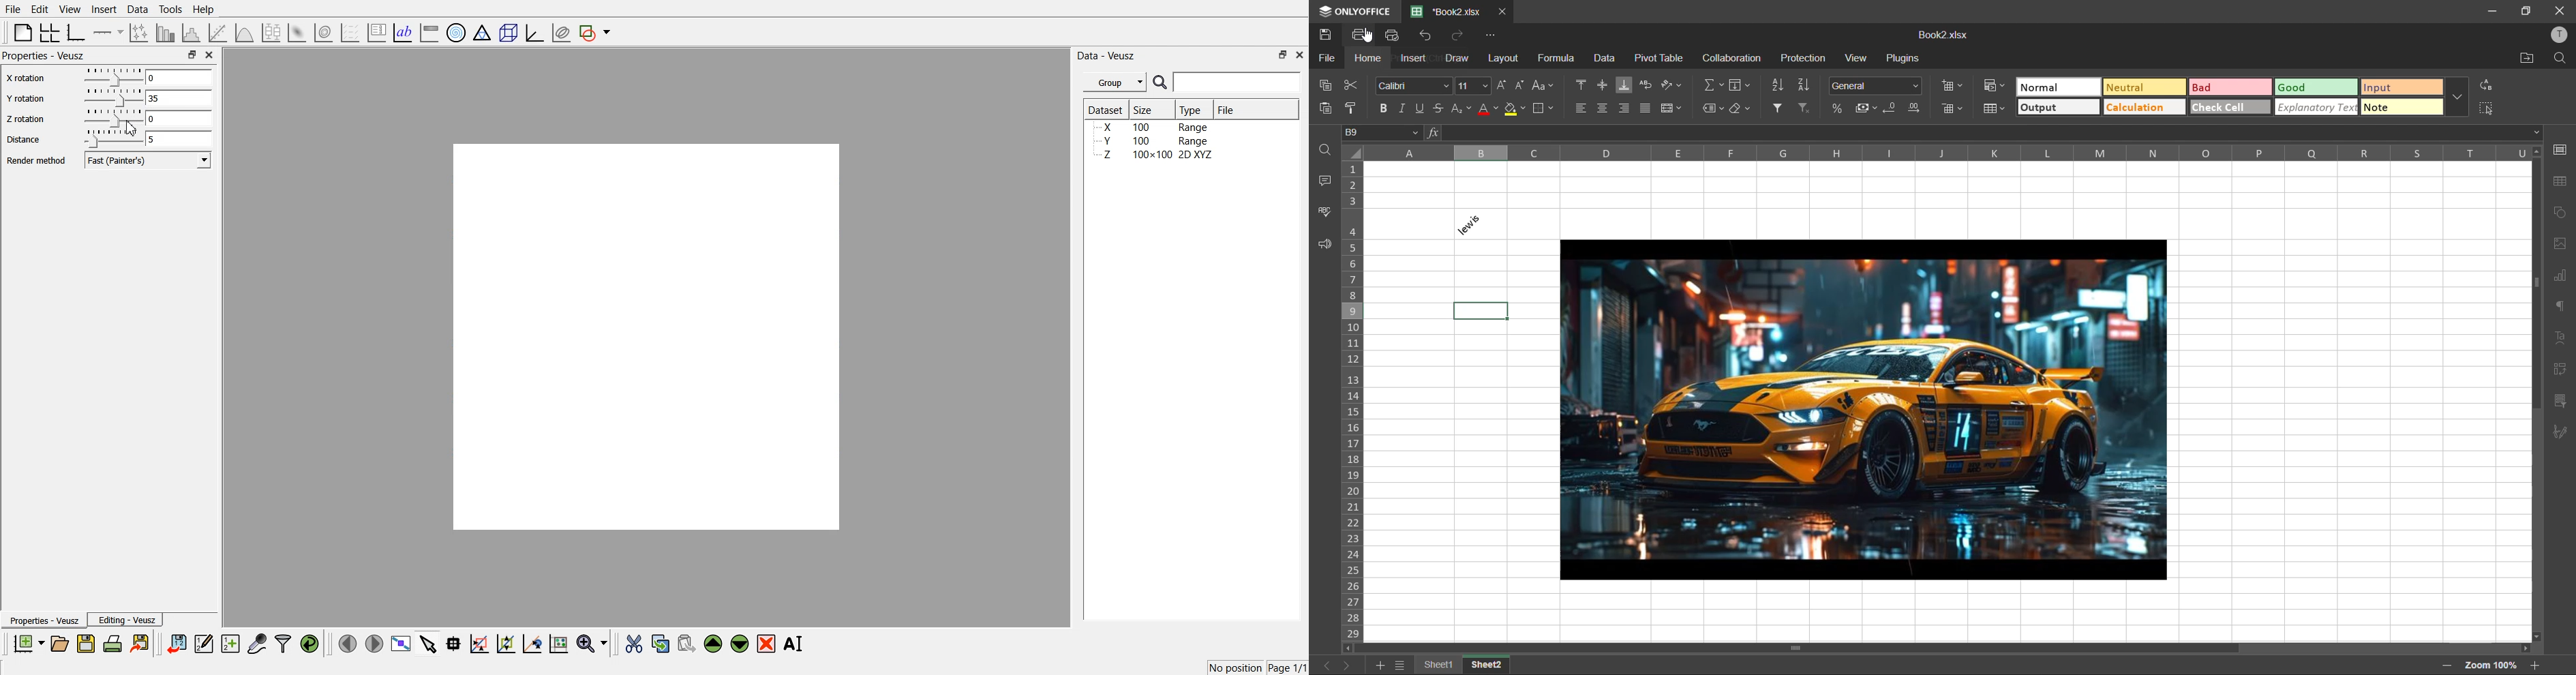  I want to click on picture, so click(1865, 408).